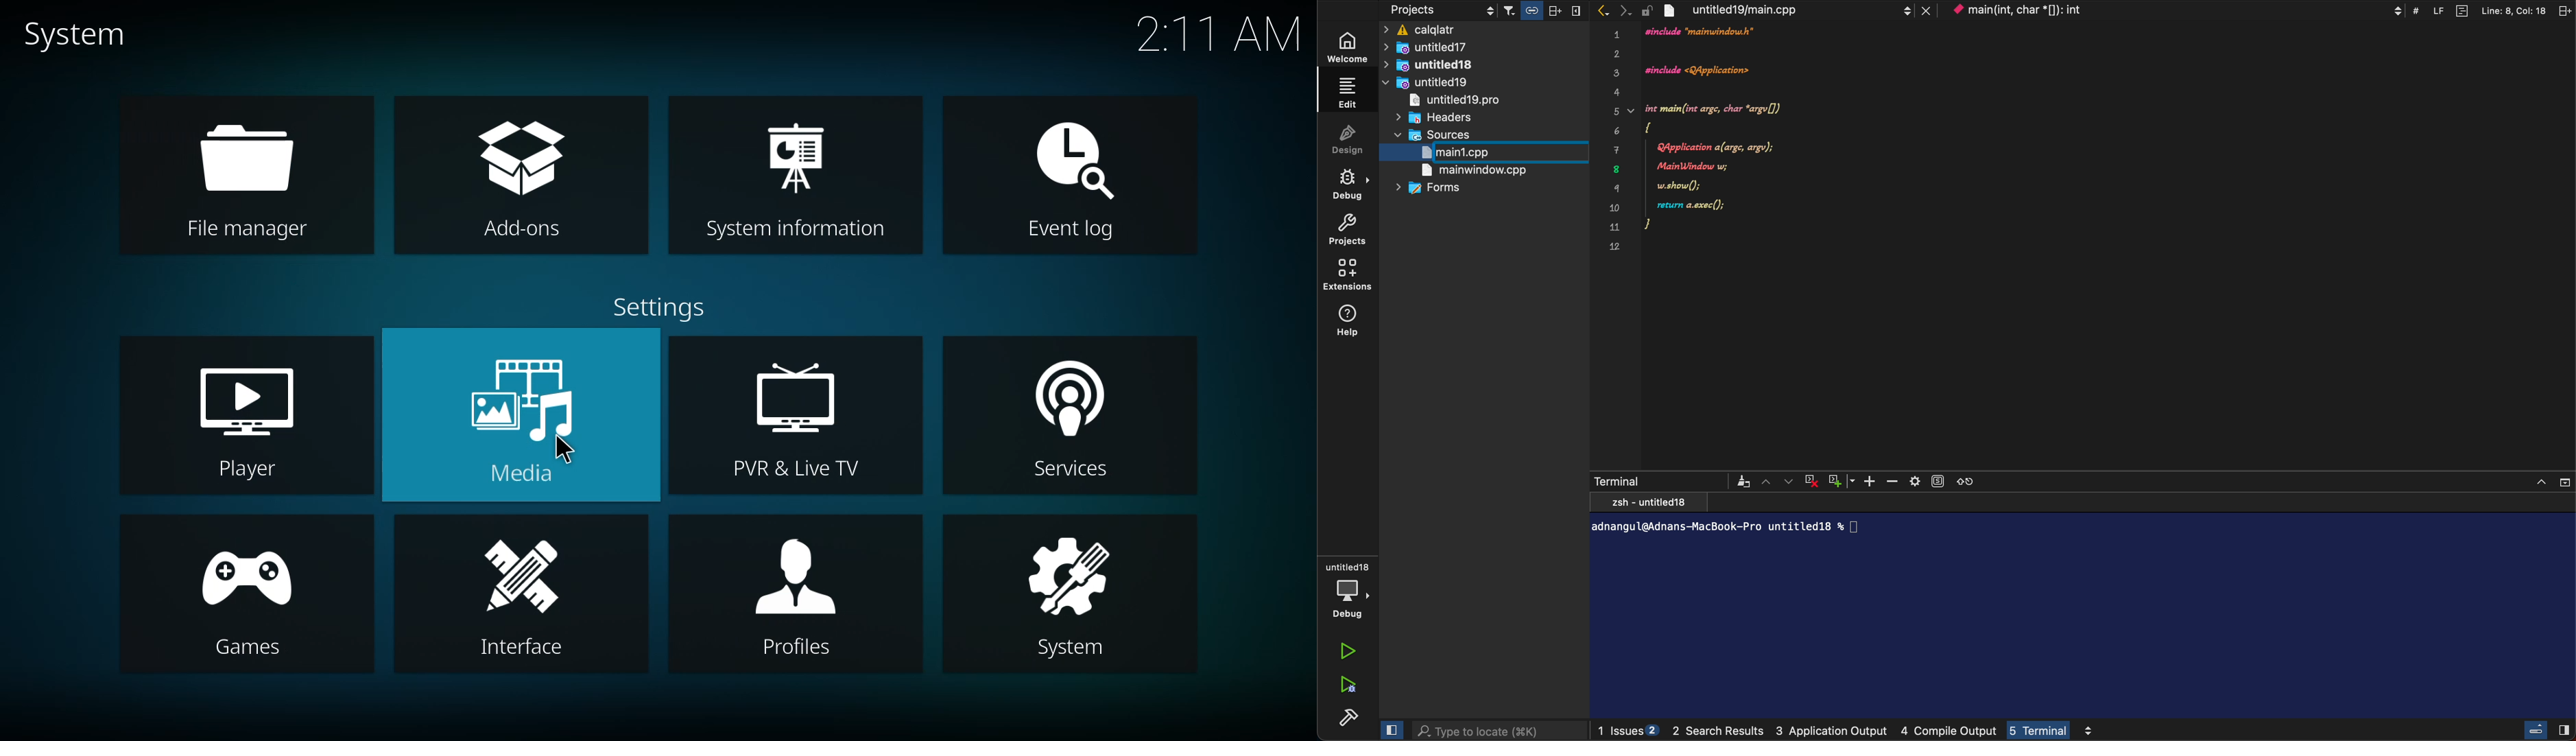 The width and height of the screenshot is (2576, 756). What do you see at coordinates (524, 178) in the screenshot?
I see `add-ons` at bounding box center [524, 178].